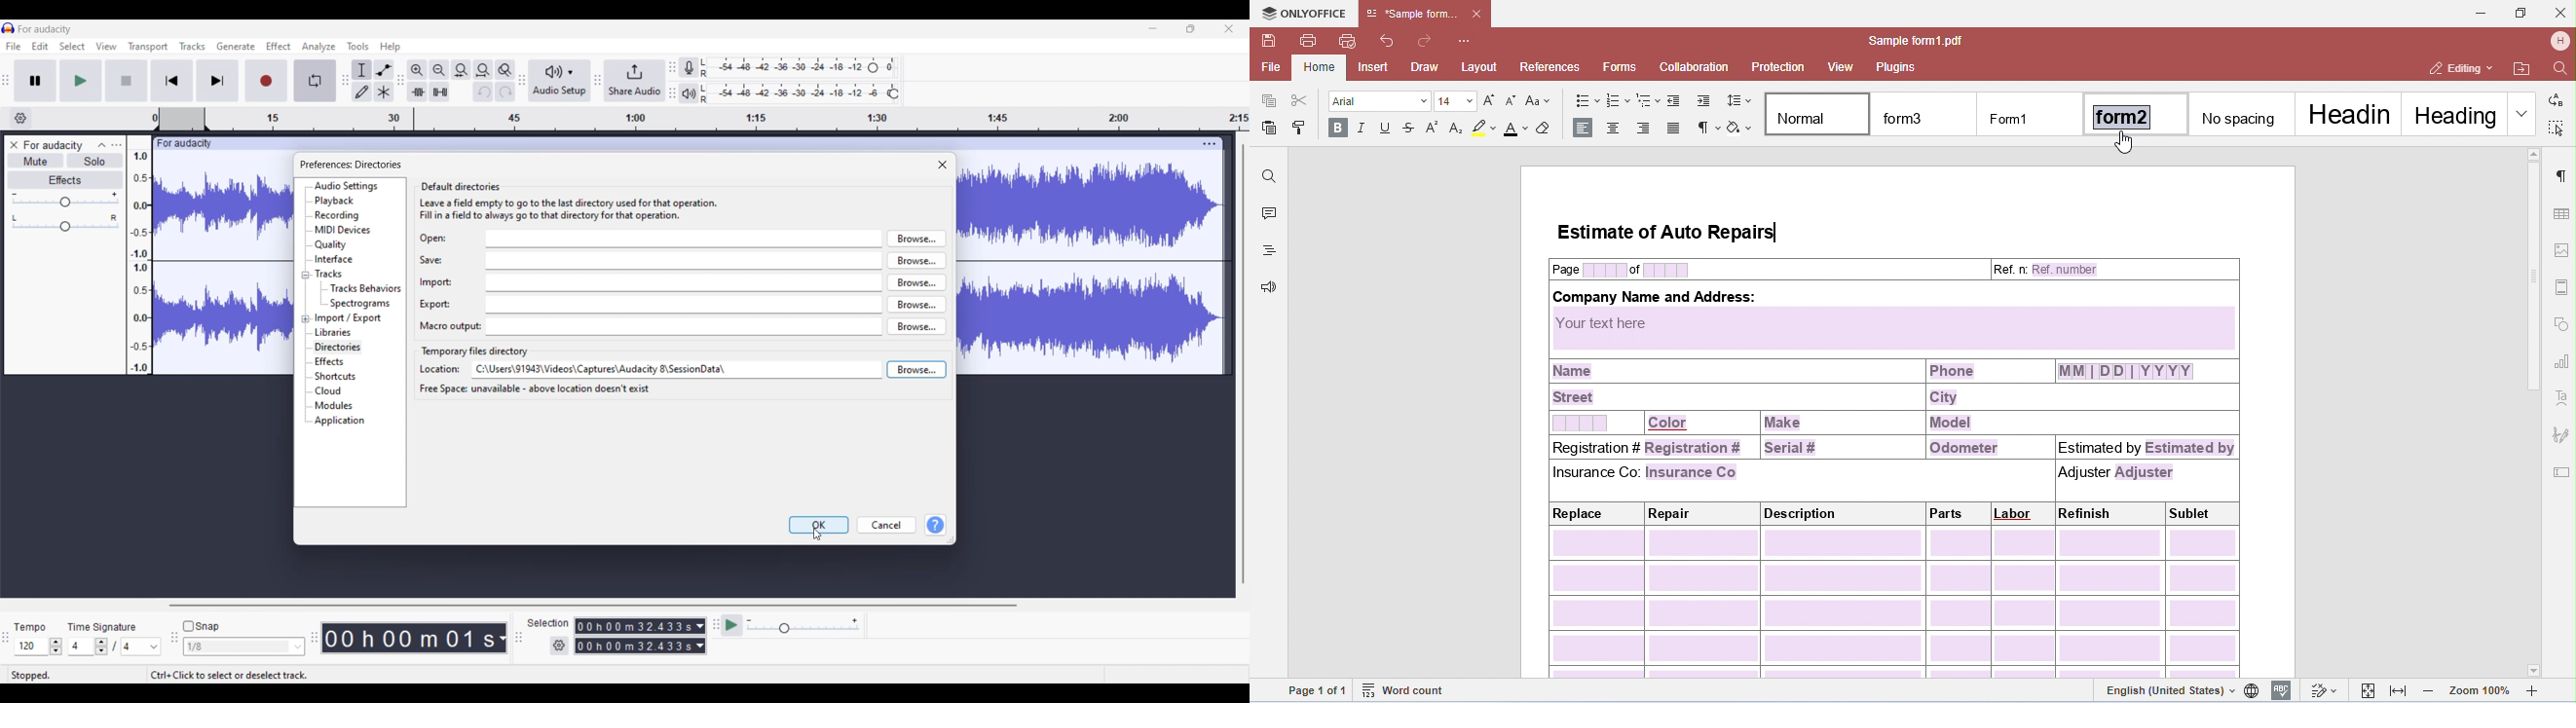 The width and height of the screenshot is (2576, 728). I want to click on Current track, so click(1079, 255).